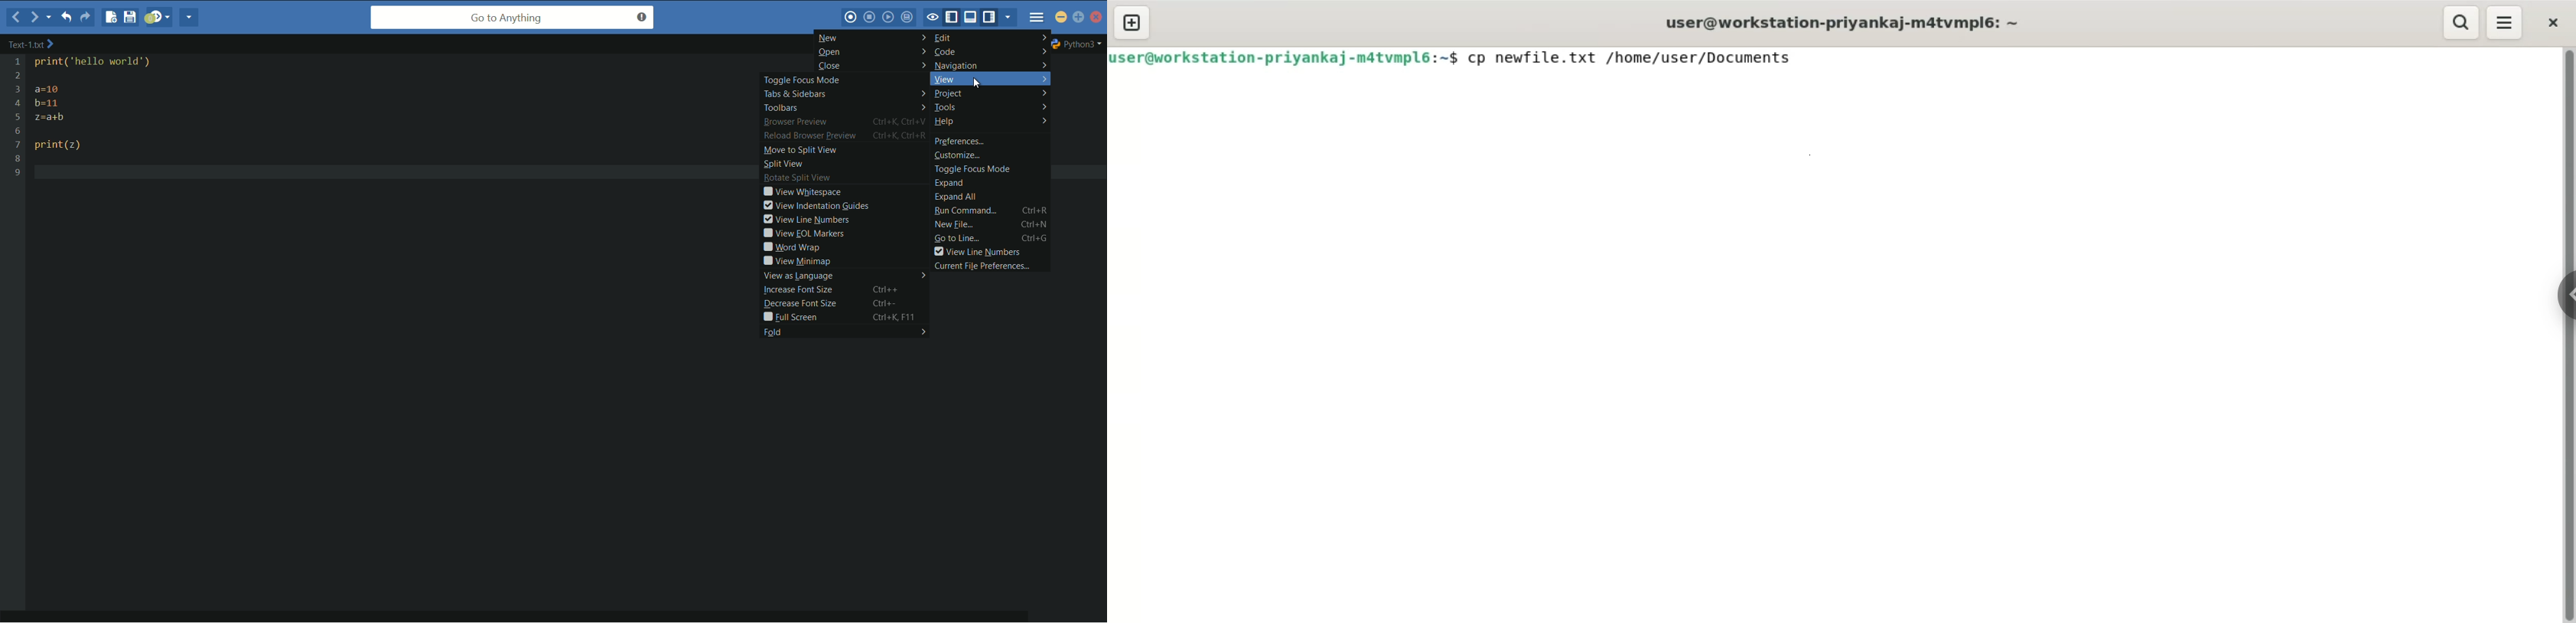 This screenshot has width=2576, height=644. I want to click on tools, so click(991, 107).